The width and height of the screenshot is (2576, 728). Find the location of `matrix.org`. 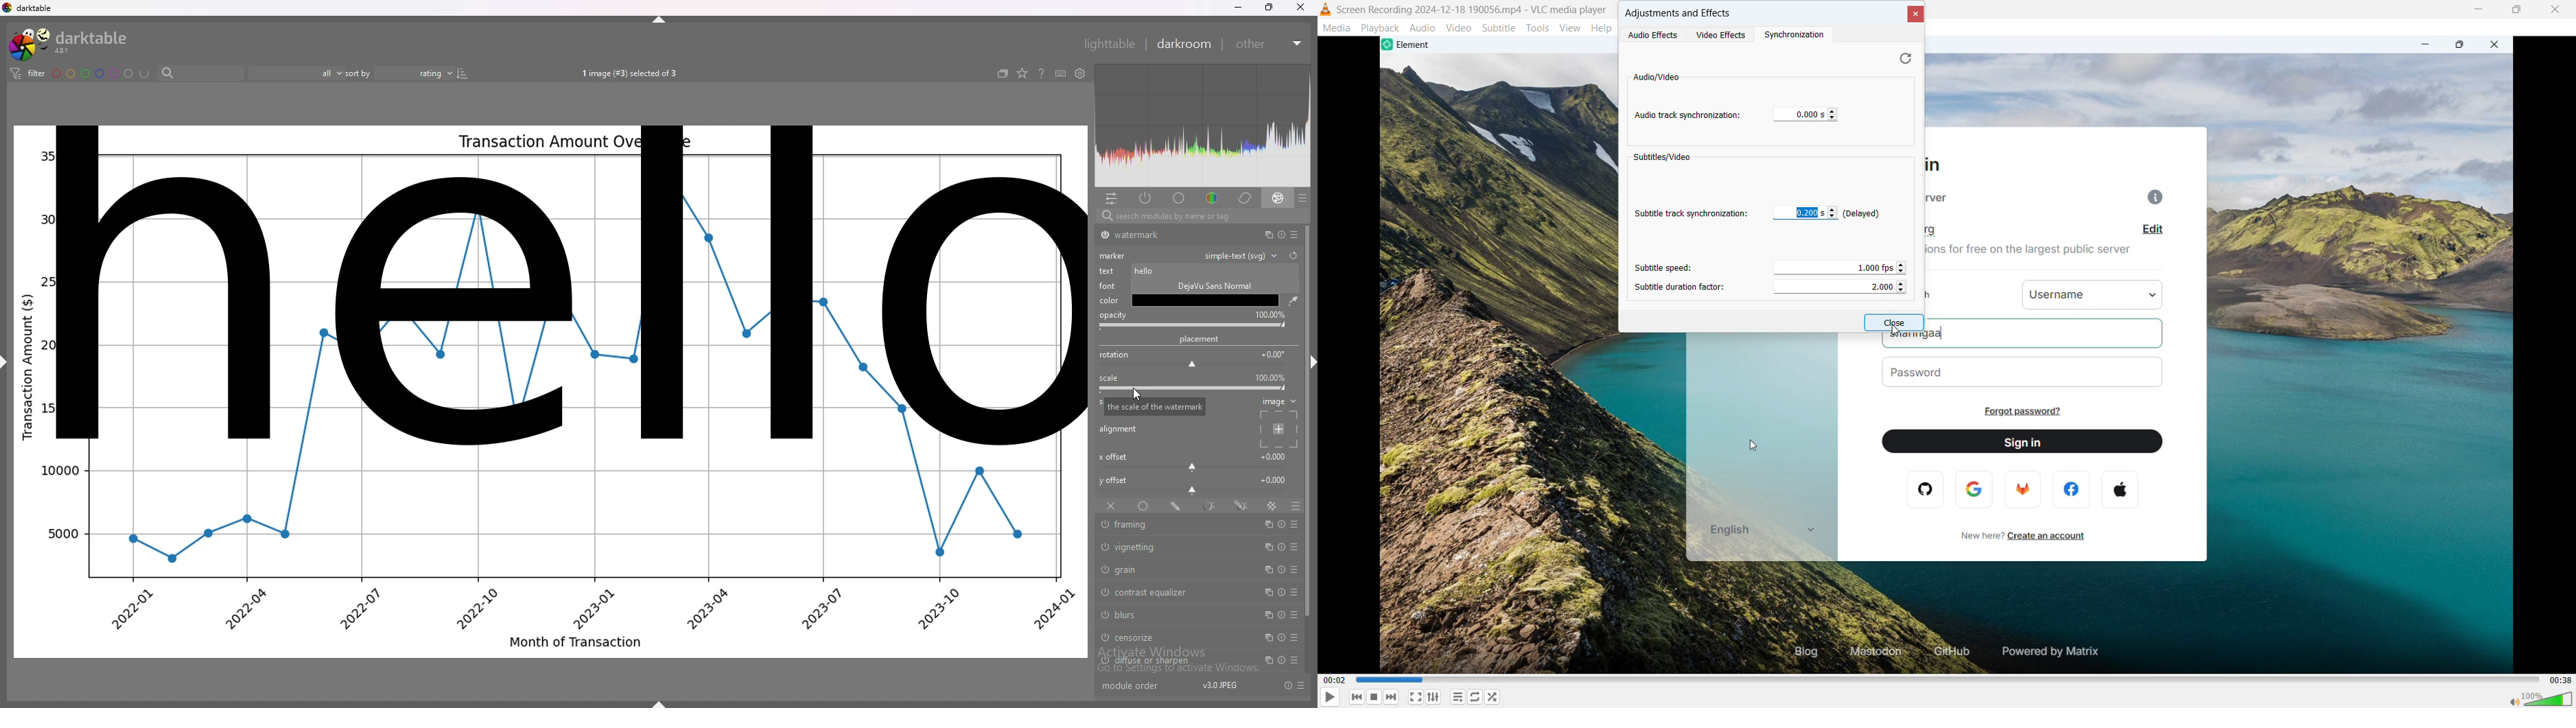

matrix.org is located at coordinates (1944, 231).